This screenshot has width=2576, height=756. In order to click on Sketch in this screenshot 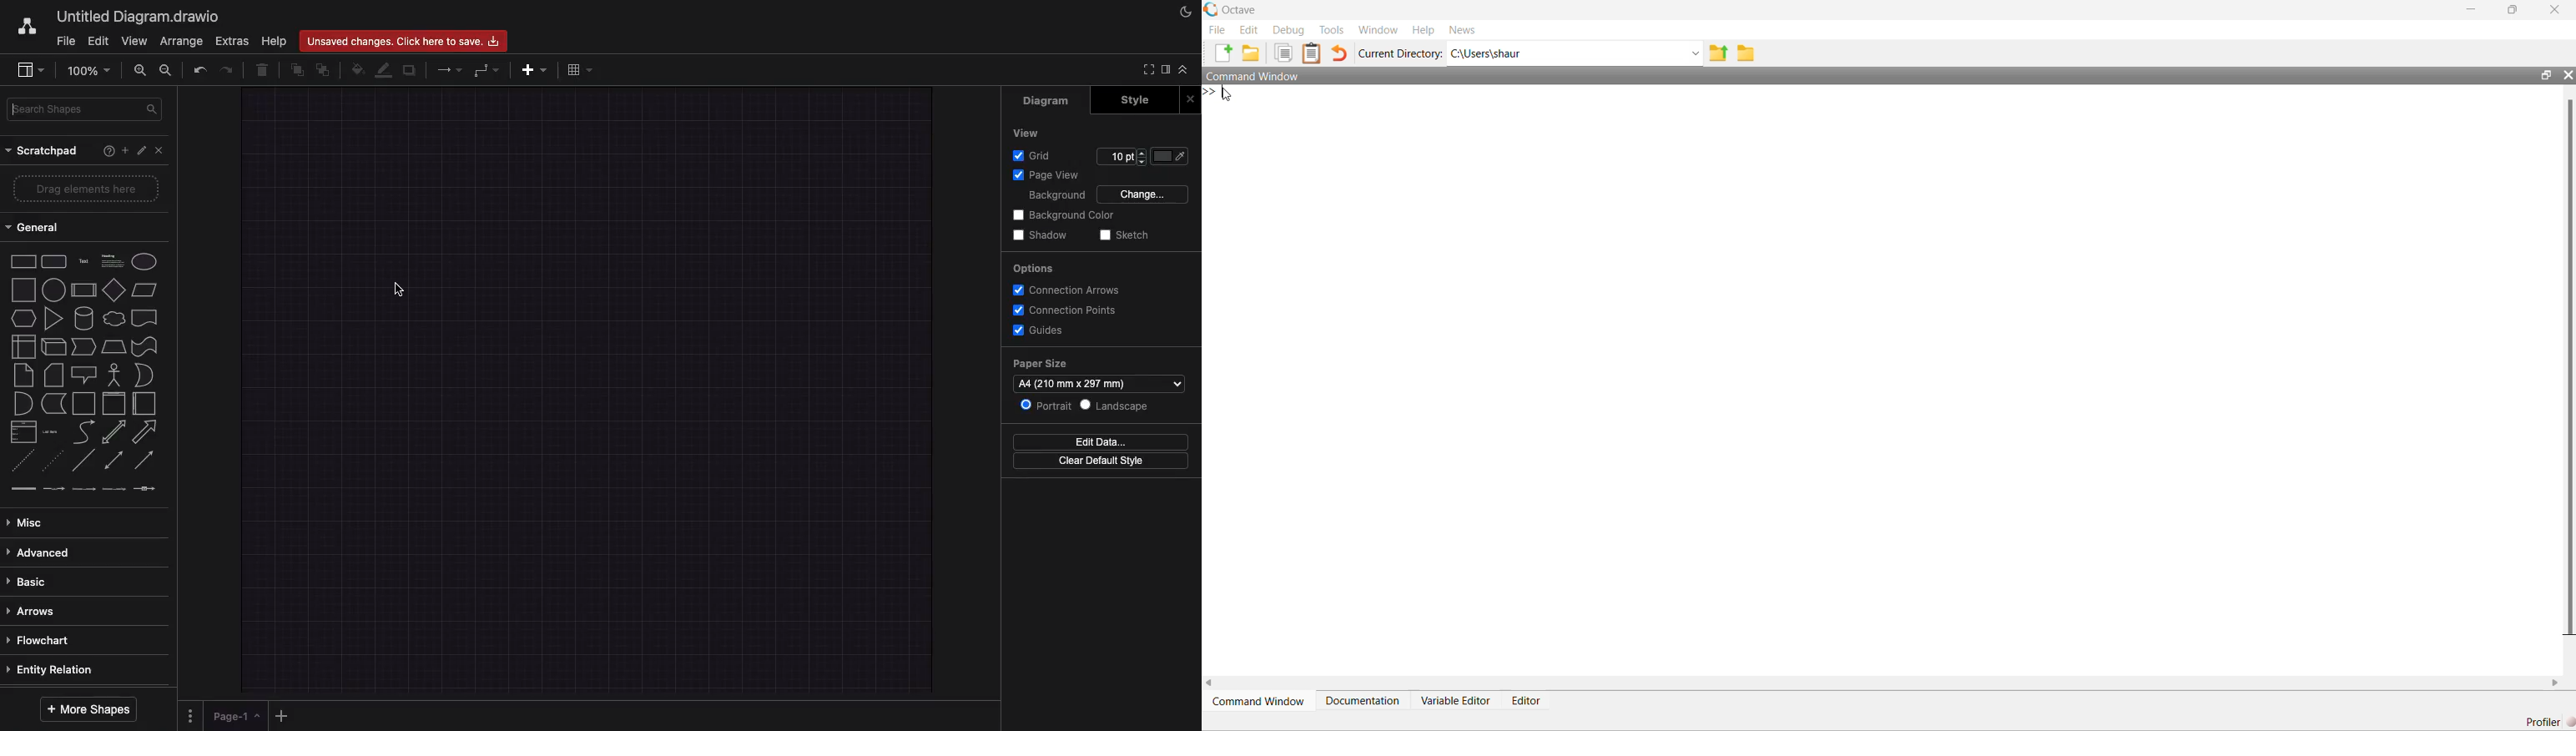, I will do `click(1127, 234)`.